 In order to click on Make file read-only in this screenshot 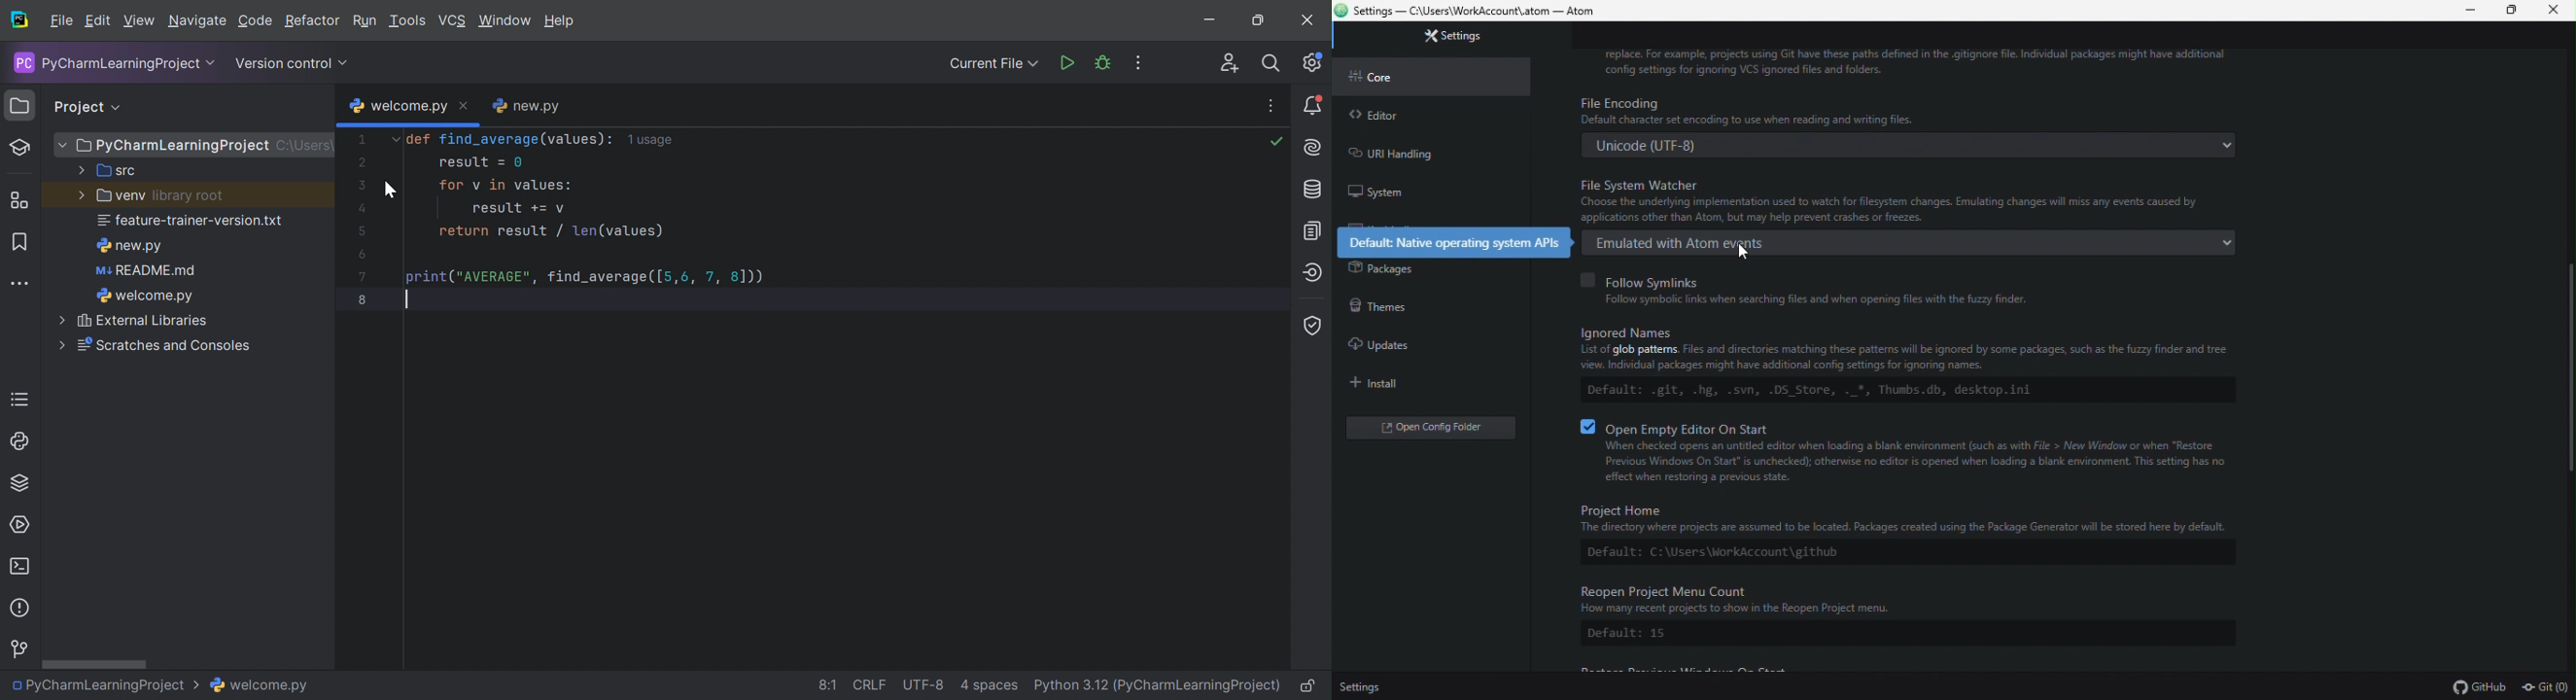, I will do `click(1305, 687)`.